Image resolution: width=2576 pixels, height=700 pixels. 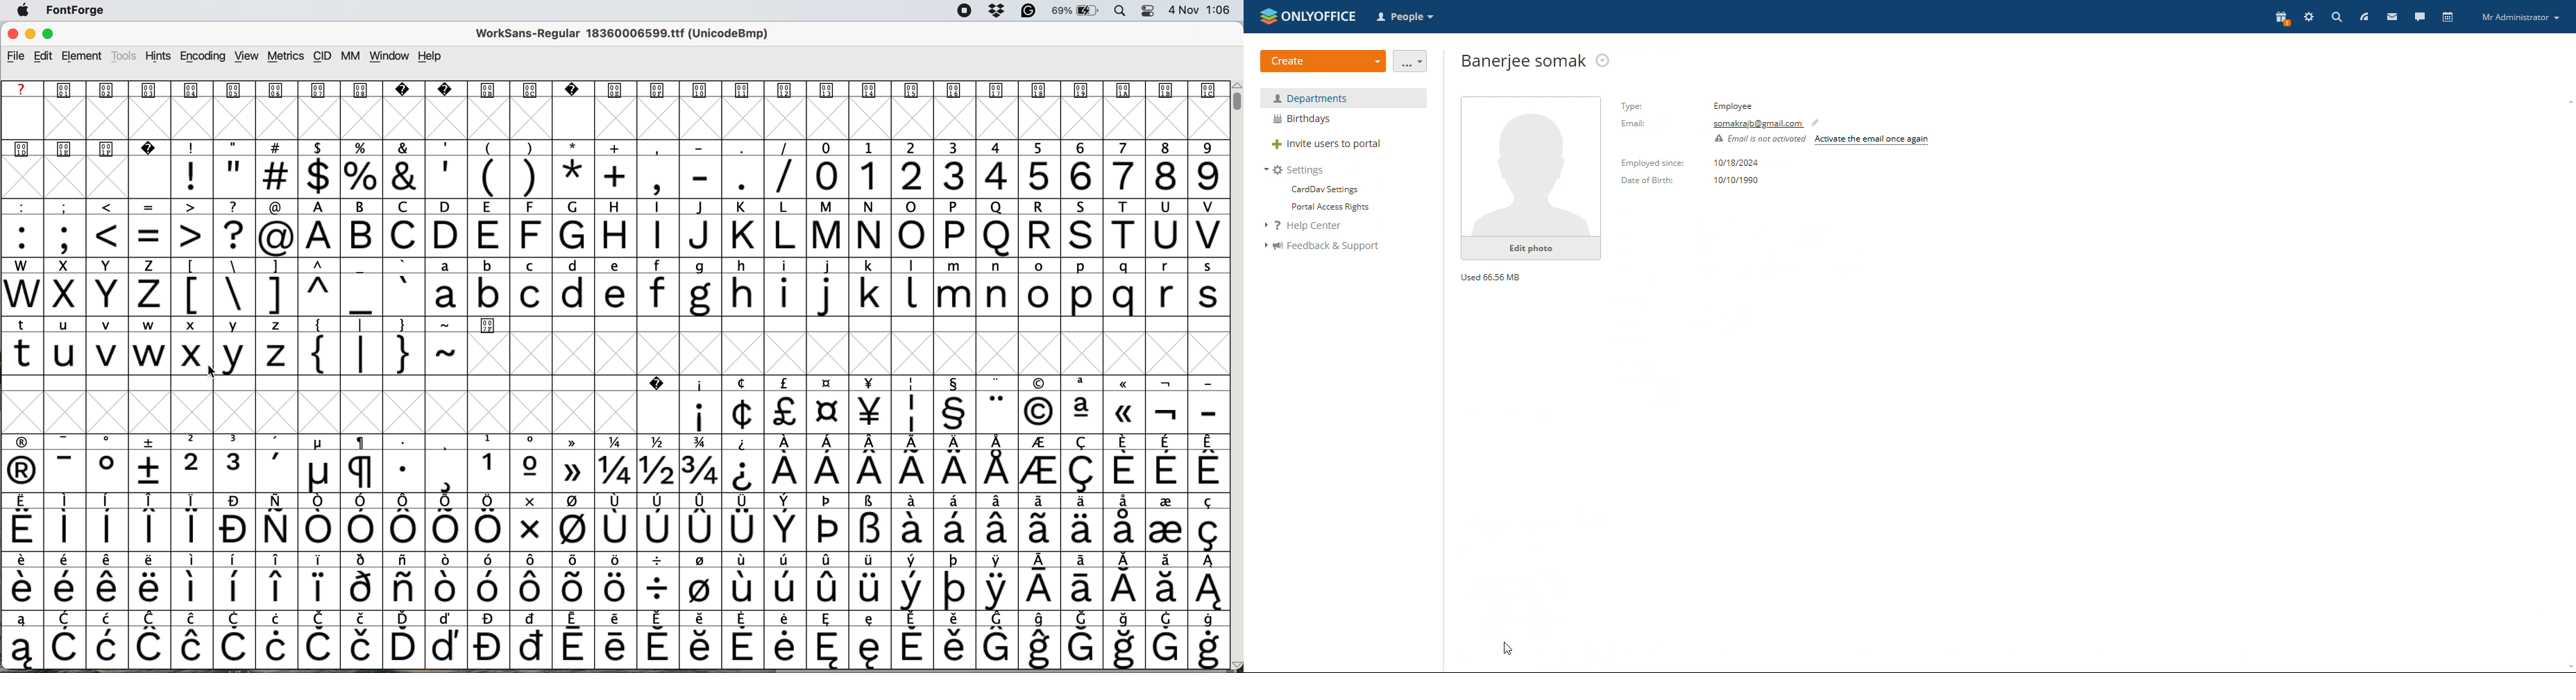 I want to click on create, so click(x=1323, y=61).